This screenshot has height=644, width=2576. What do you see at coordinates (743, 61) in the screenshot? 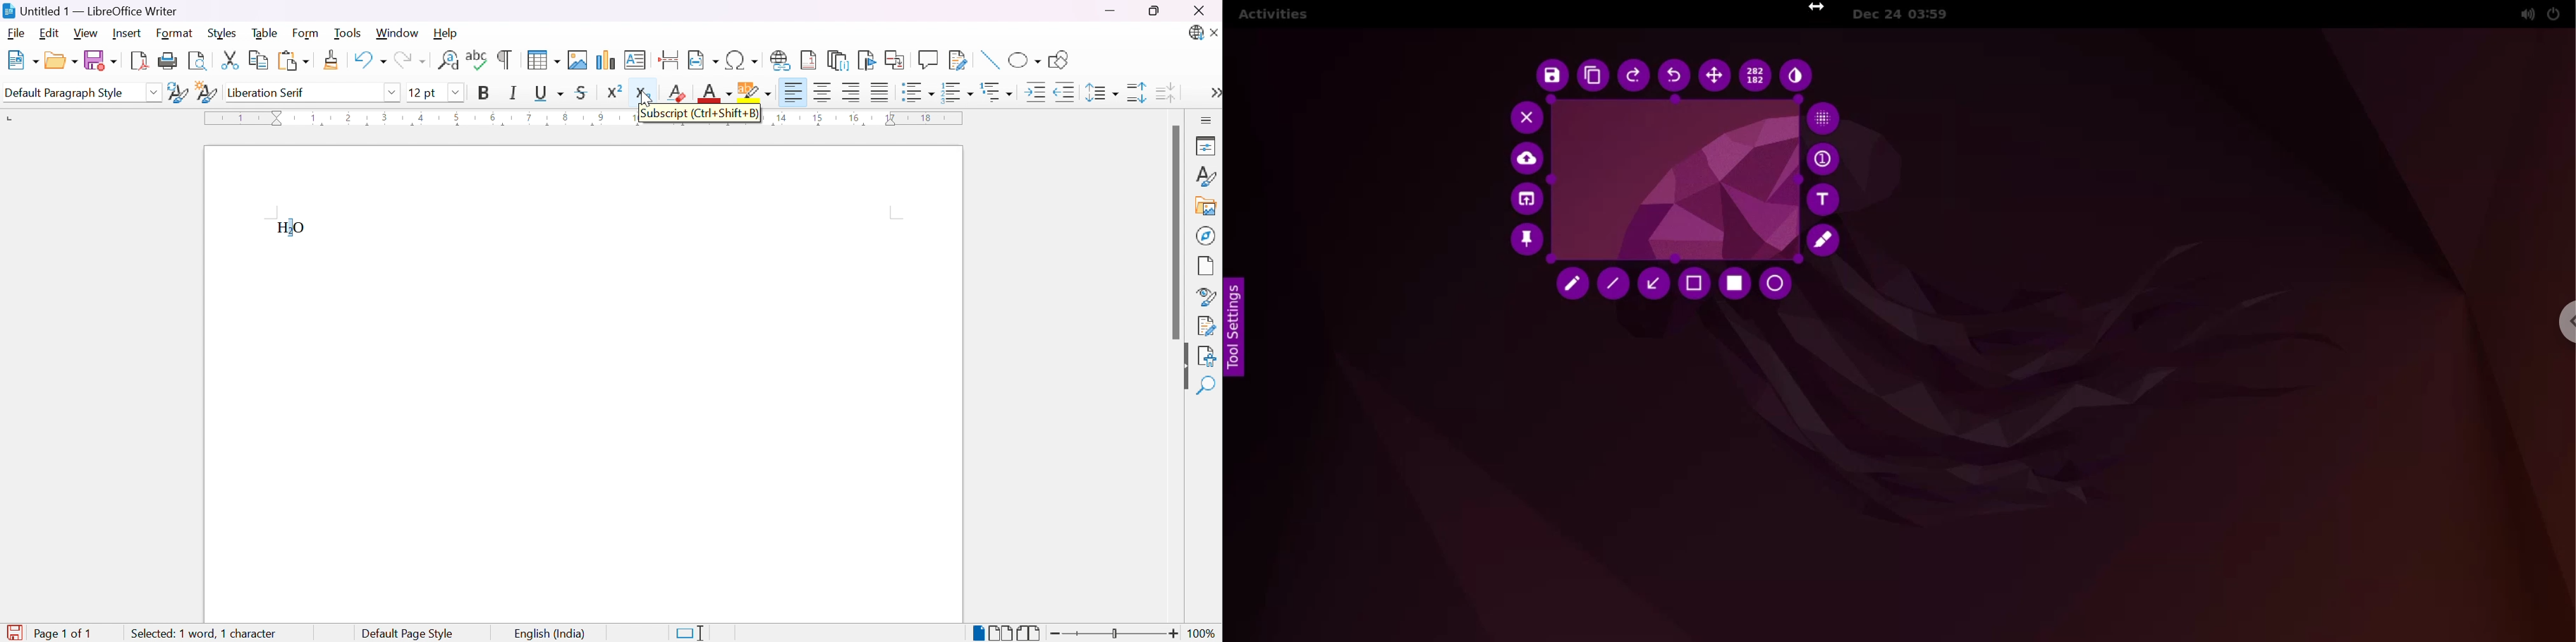
I see `Insert special characters` at bounding box center [743, 61].